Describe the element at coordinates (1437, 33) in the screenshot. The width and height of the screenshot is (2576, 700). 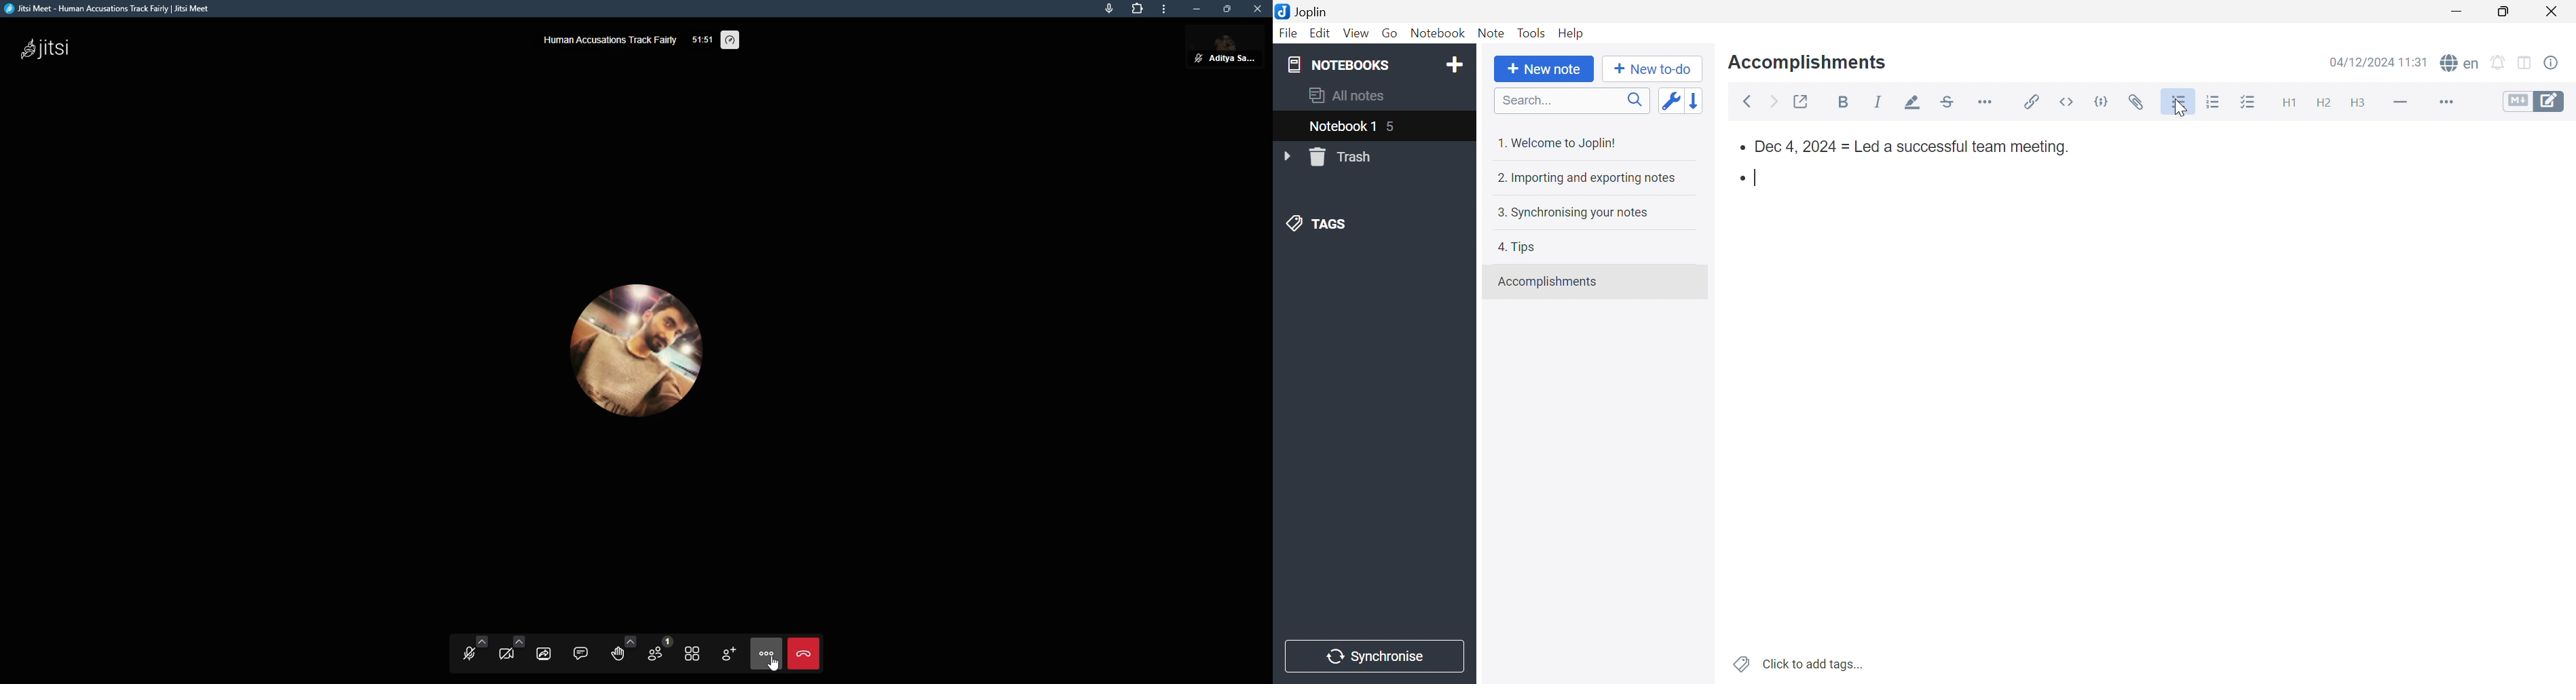
I see `Notebook` at that location.